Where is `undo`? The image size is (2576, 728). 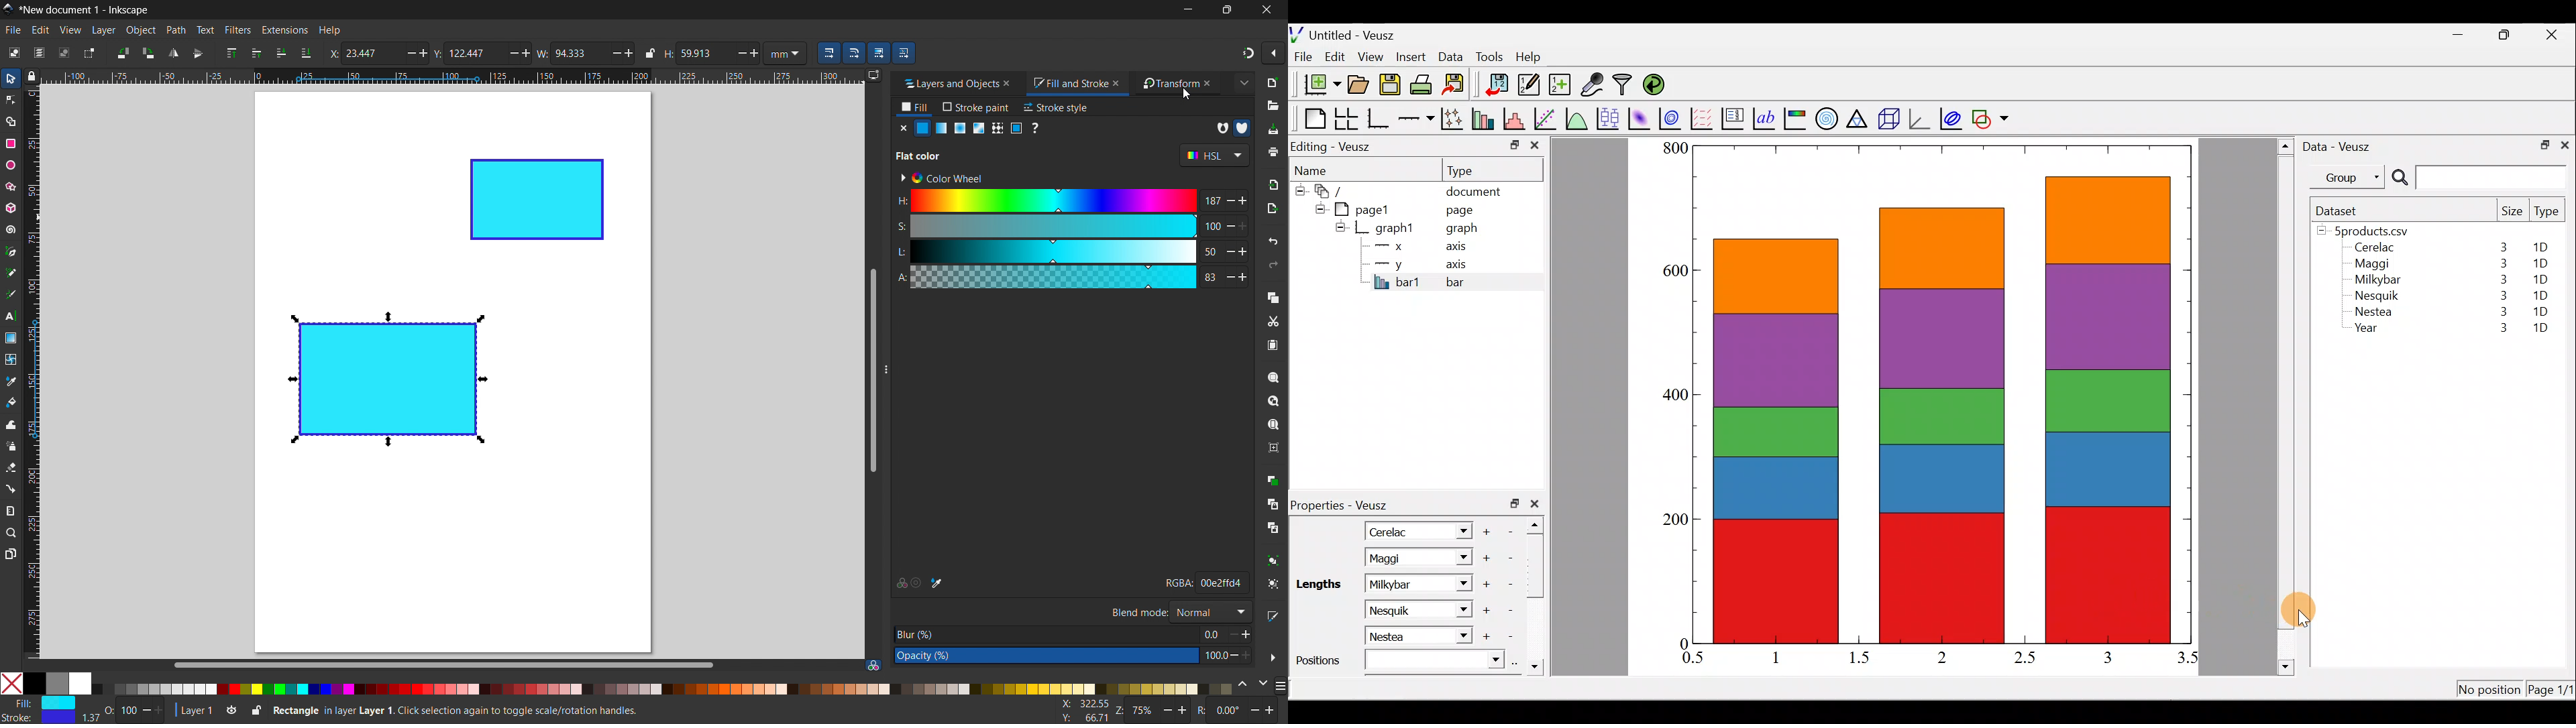
undo is located at coordinates (1273, 241).